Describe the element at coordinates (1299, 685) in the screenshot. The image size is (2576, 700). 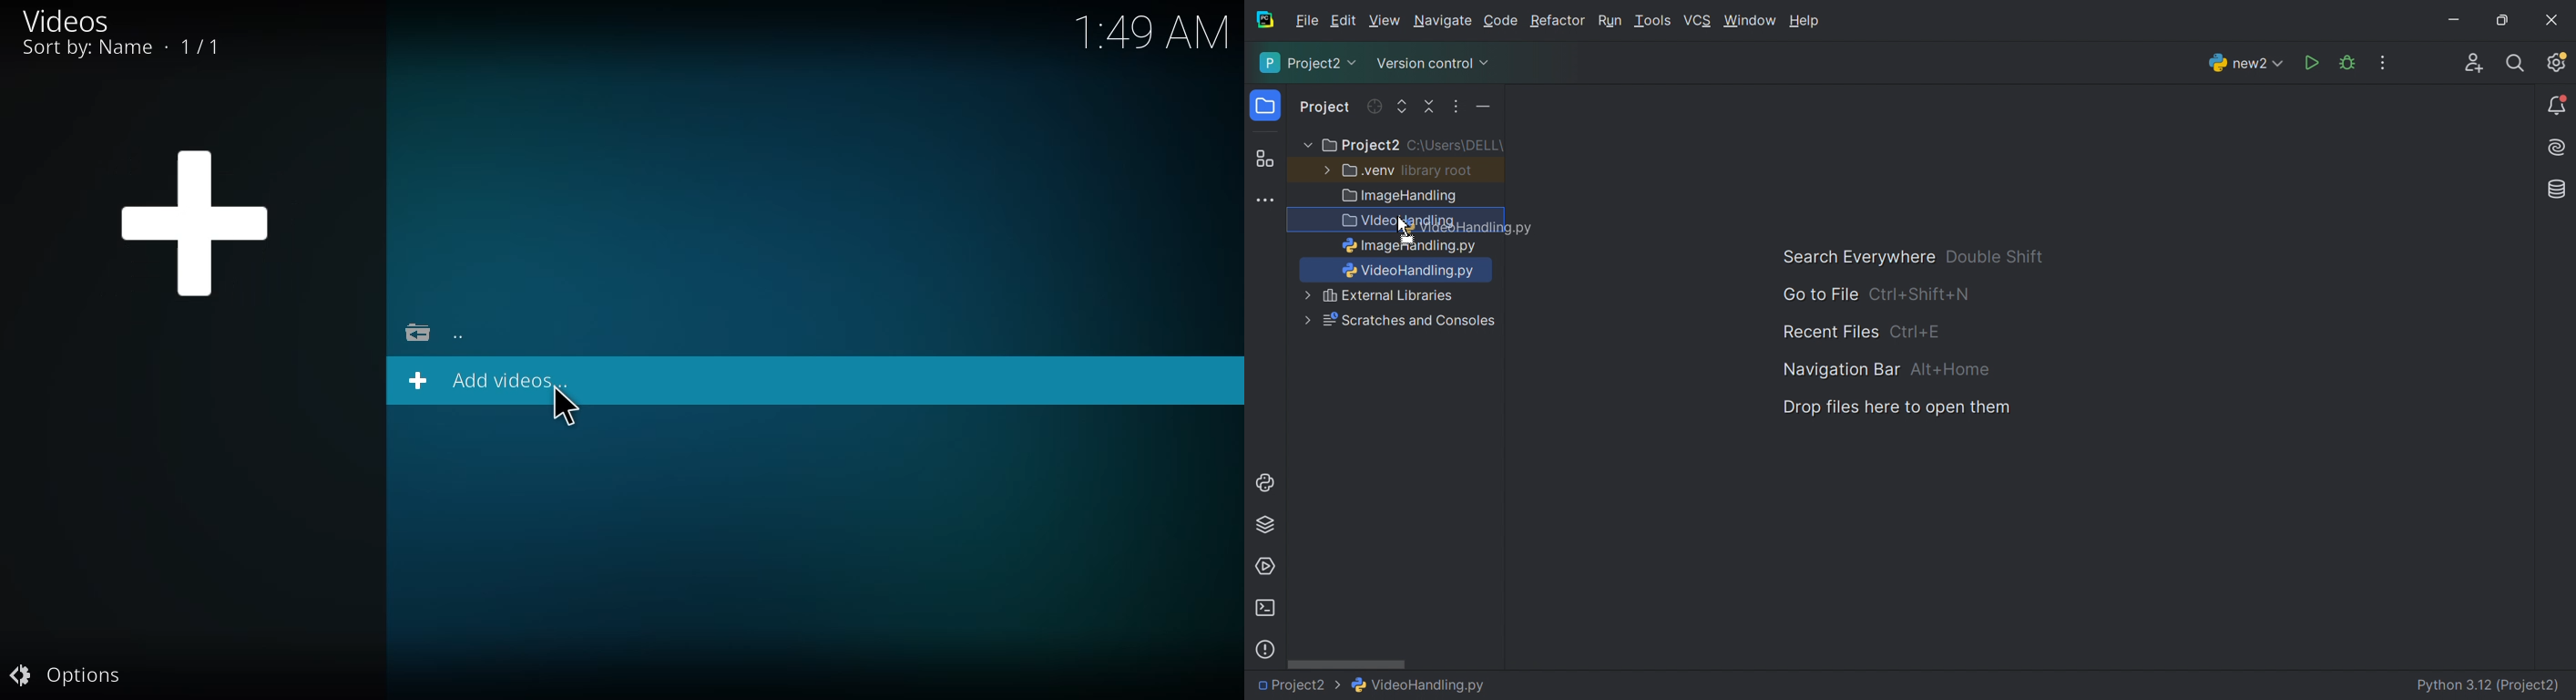
I see `Project2` at that location.